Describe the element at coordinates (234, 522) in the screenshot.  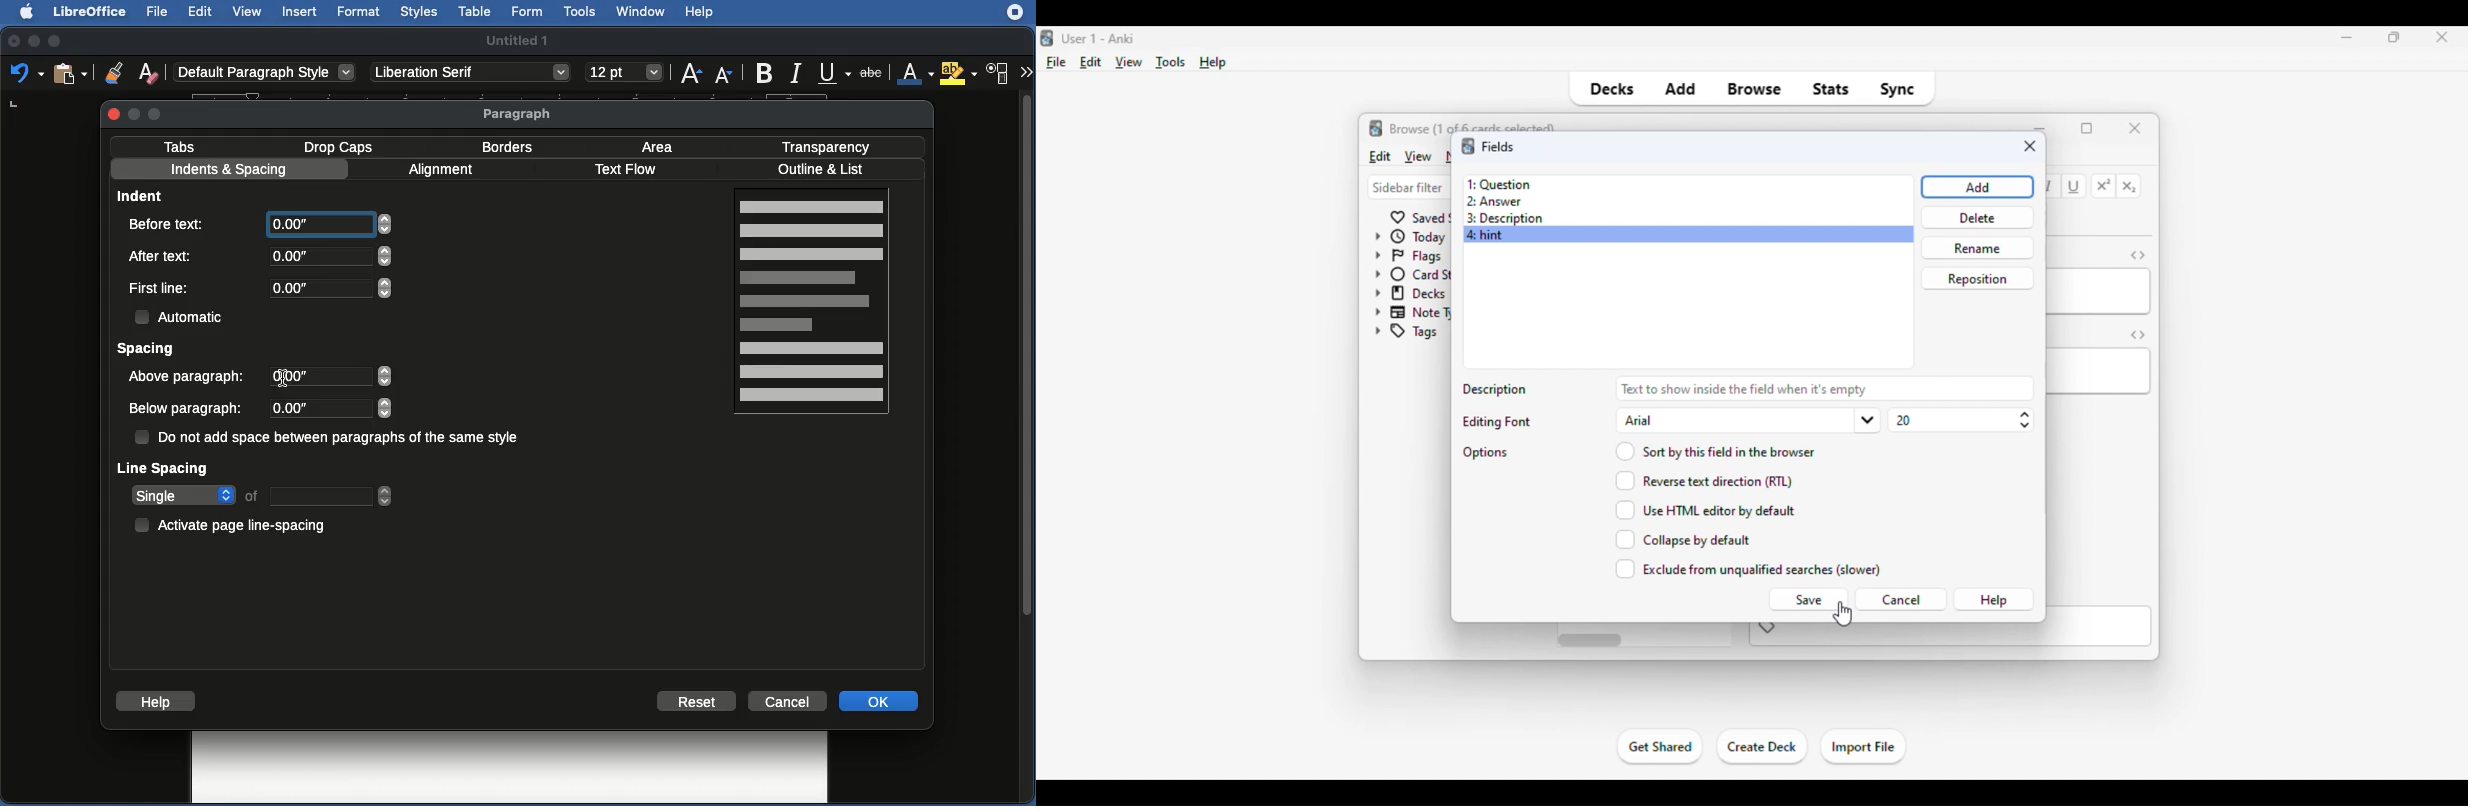
I see `Activate page line-spacing` at that location.